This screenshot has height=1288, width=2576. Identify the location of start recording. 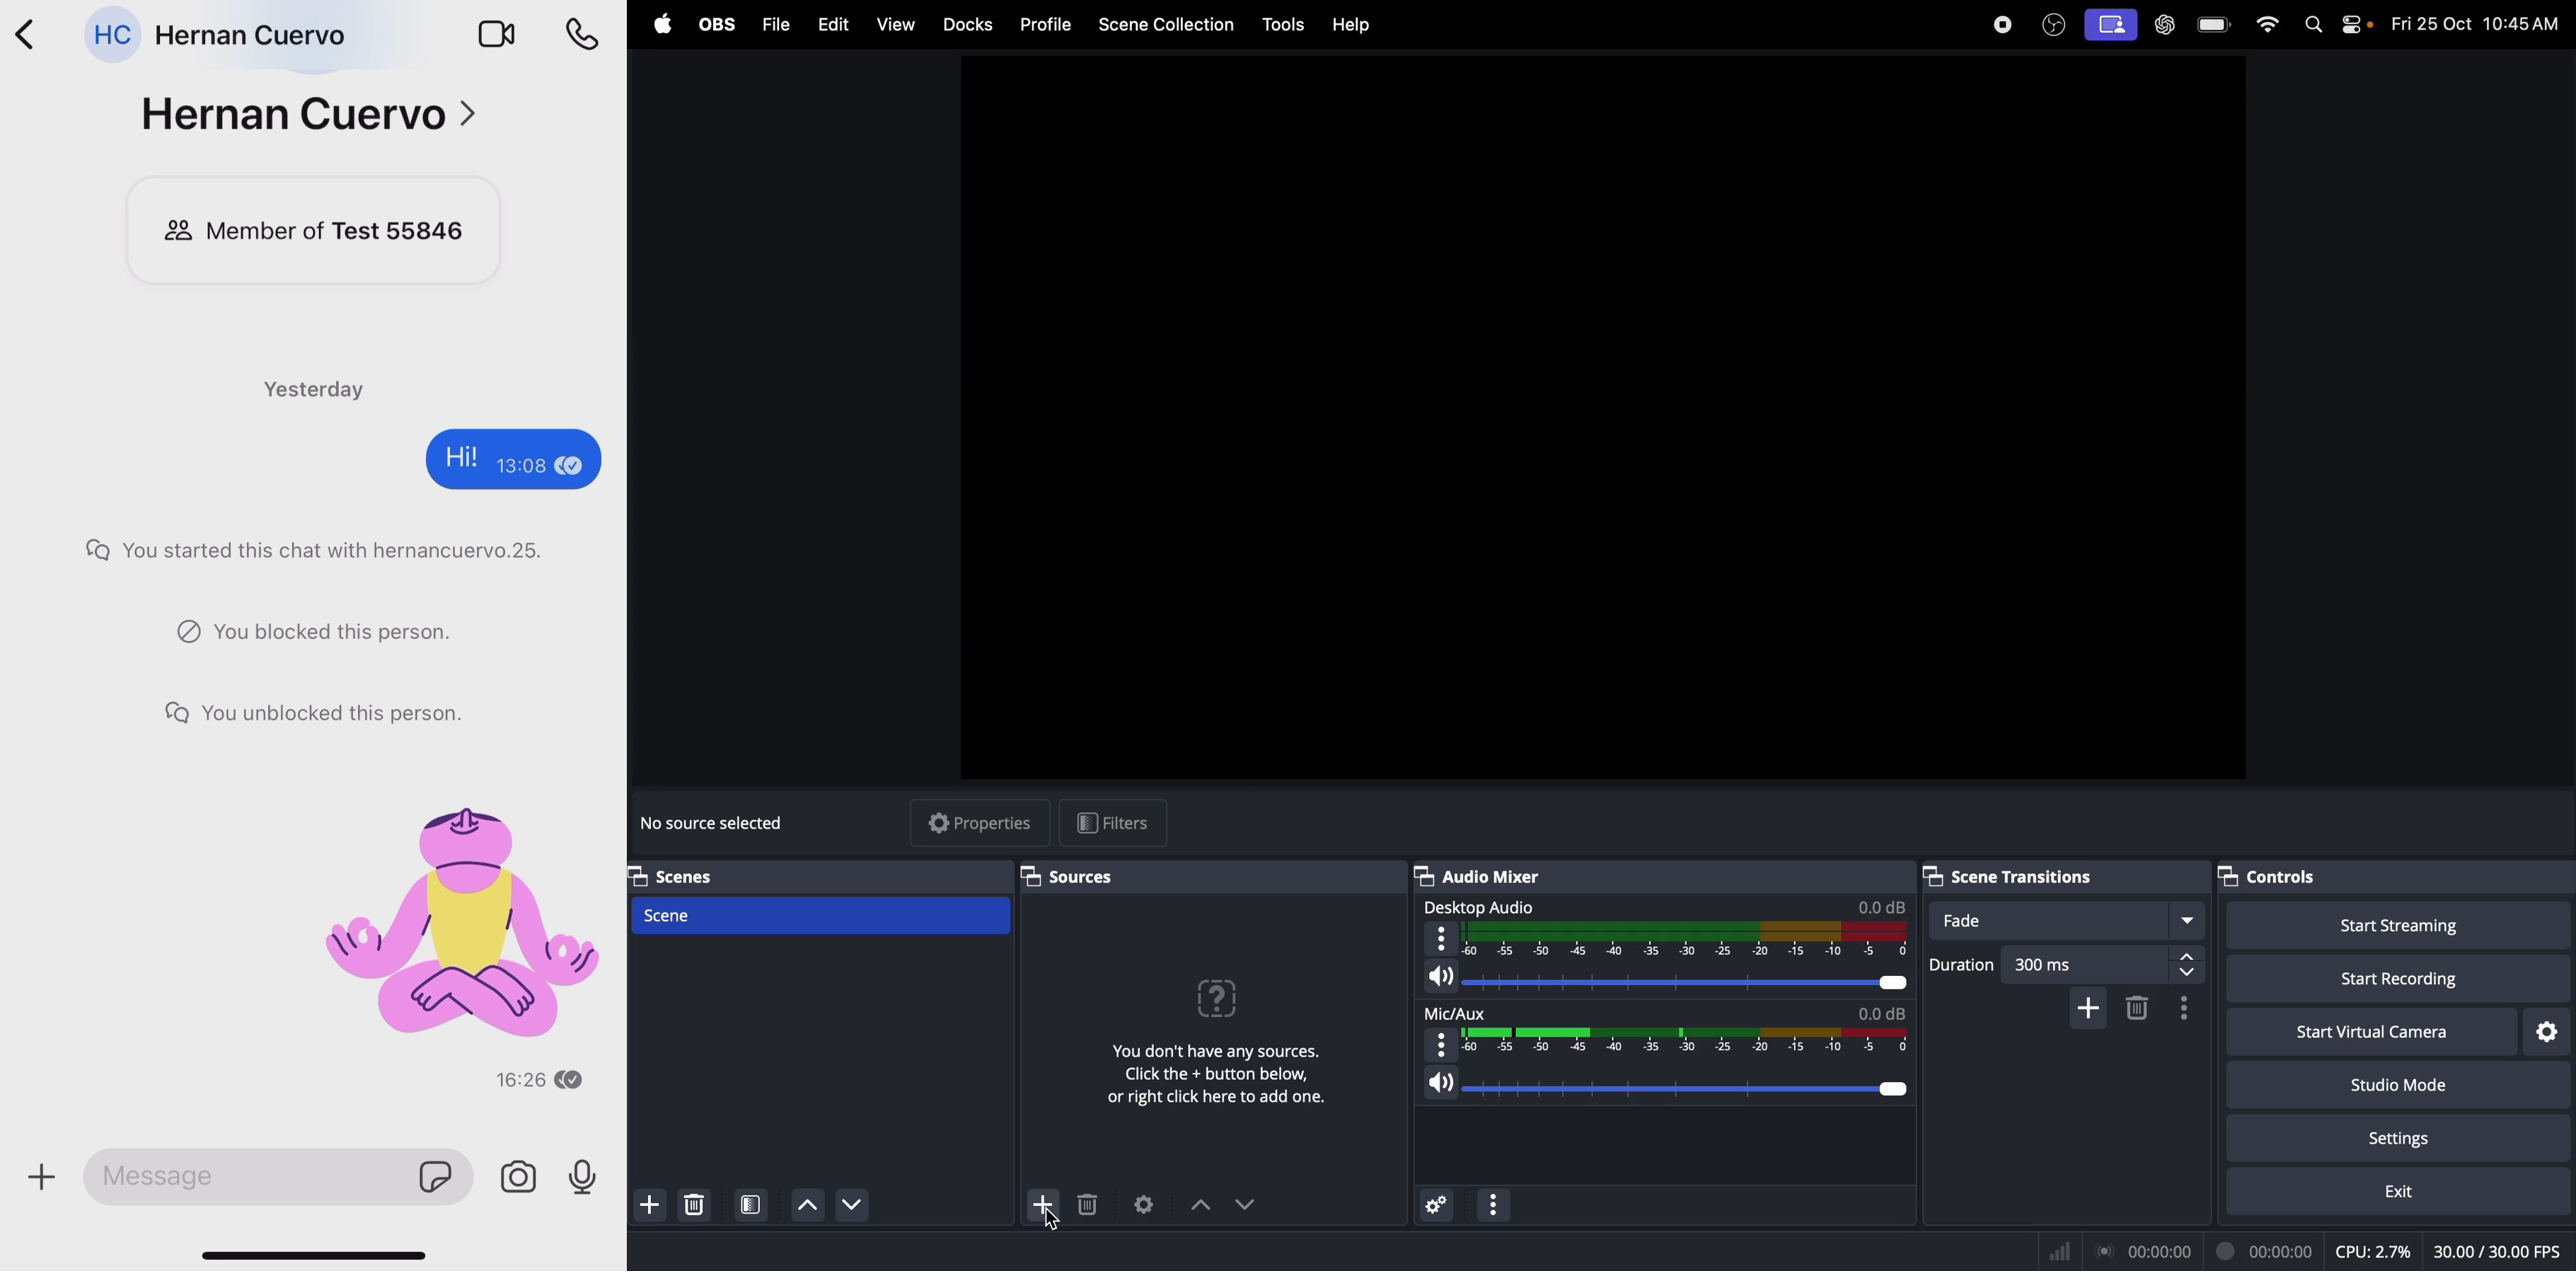
(2381, 976).